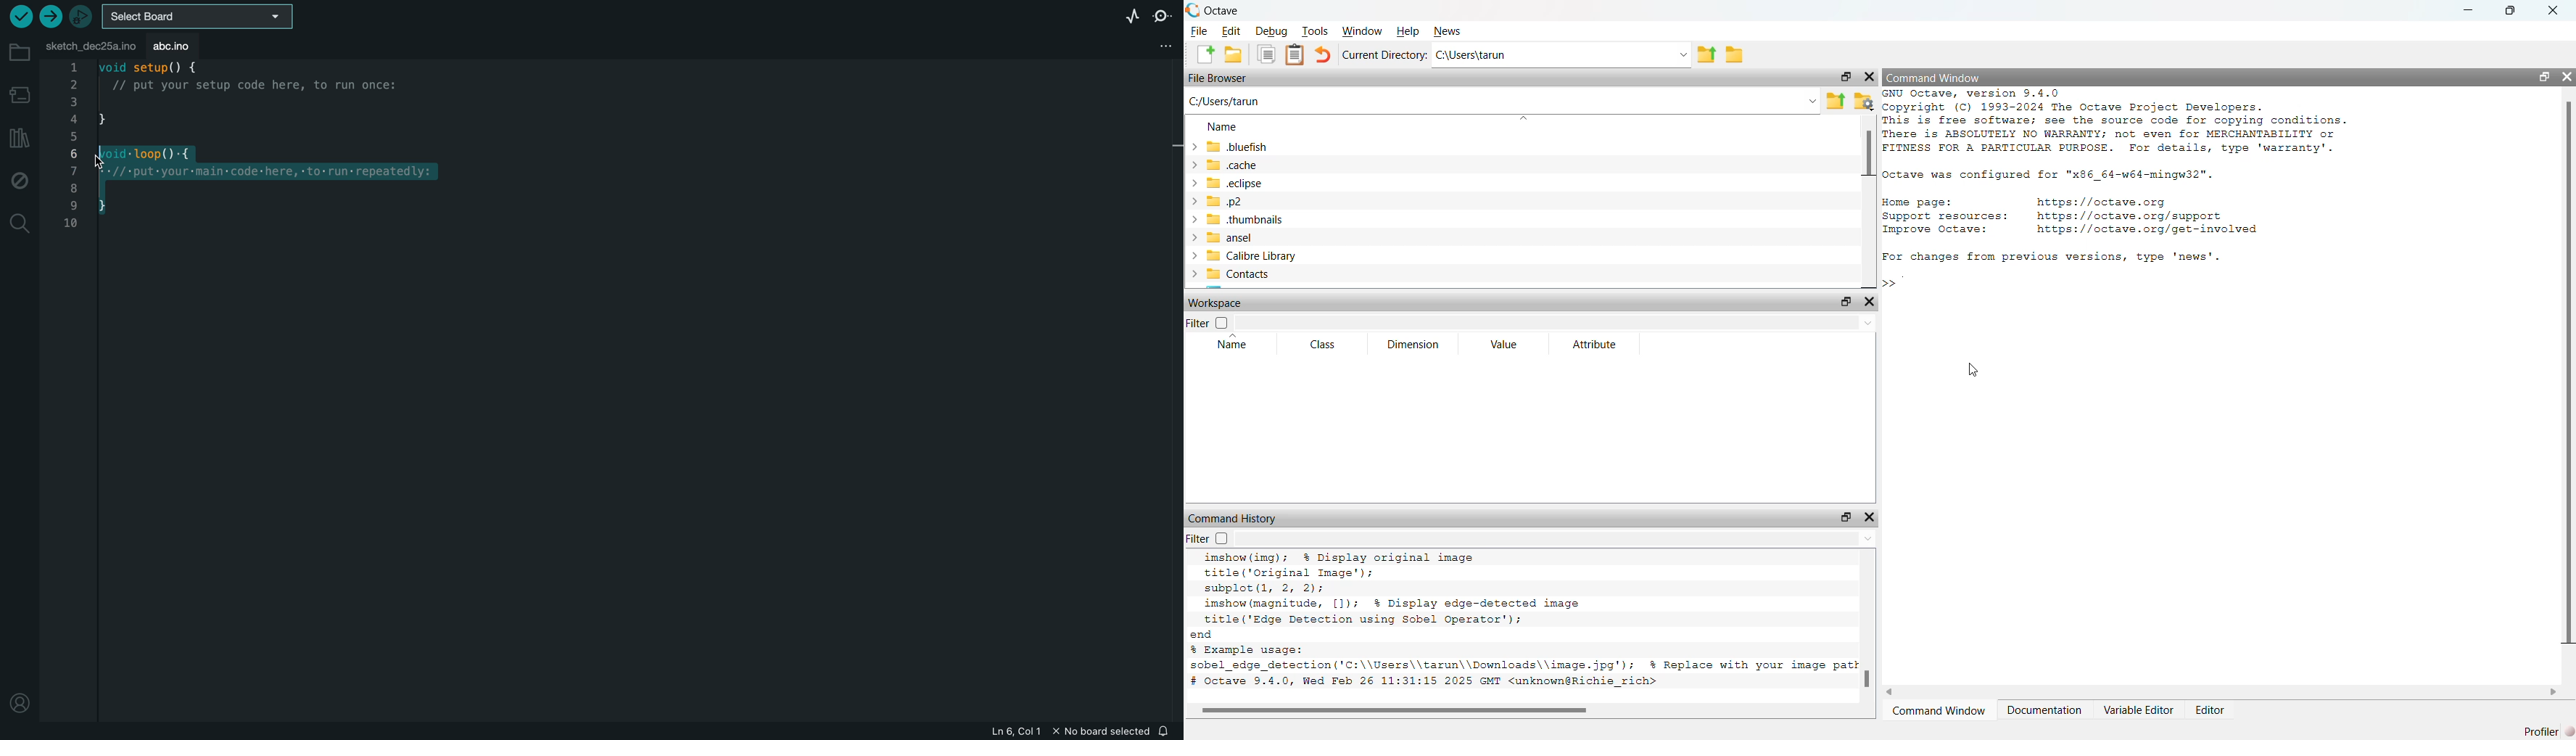 This screenshot has height=756, width=2576. Describe the element at coordinates (1865, 100) in the screenshot. I see `folder settings` at that location.